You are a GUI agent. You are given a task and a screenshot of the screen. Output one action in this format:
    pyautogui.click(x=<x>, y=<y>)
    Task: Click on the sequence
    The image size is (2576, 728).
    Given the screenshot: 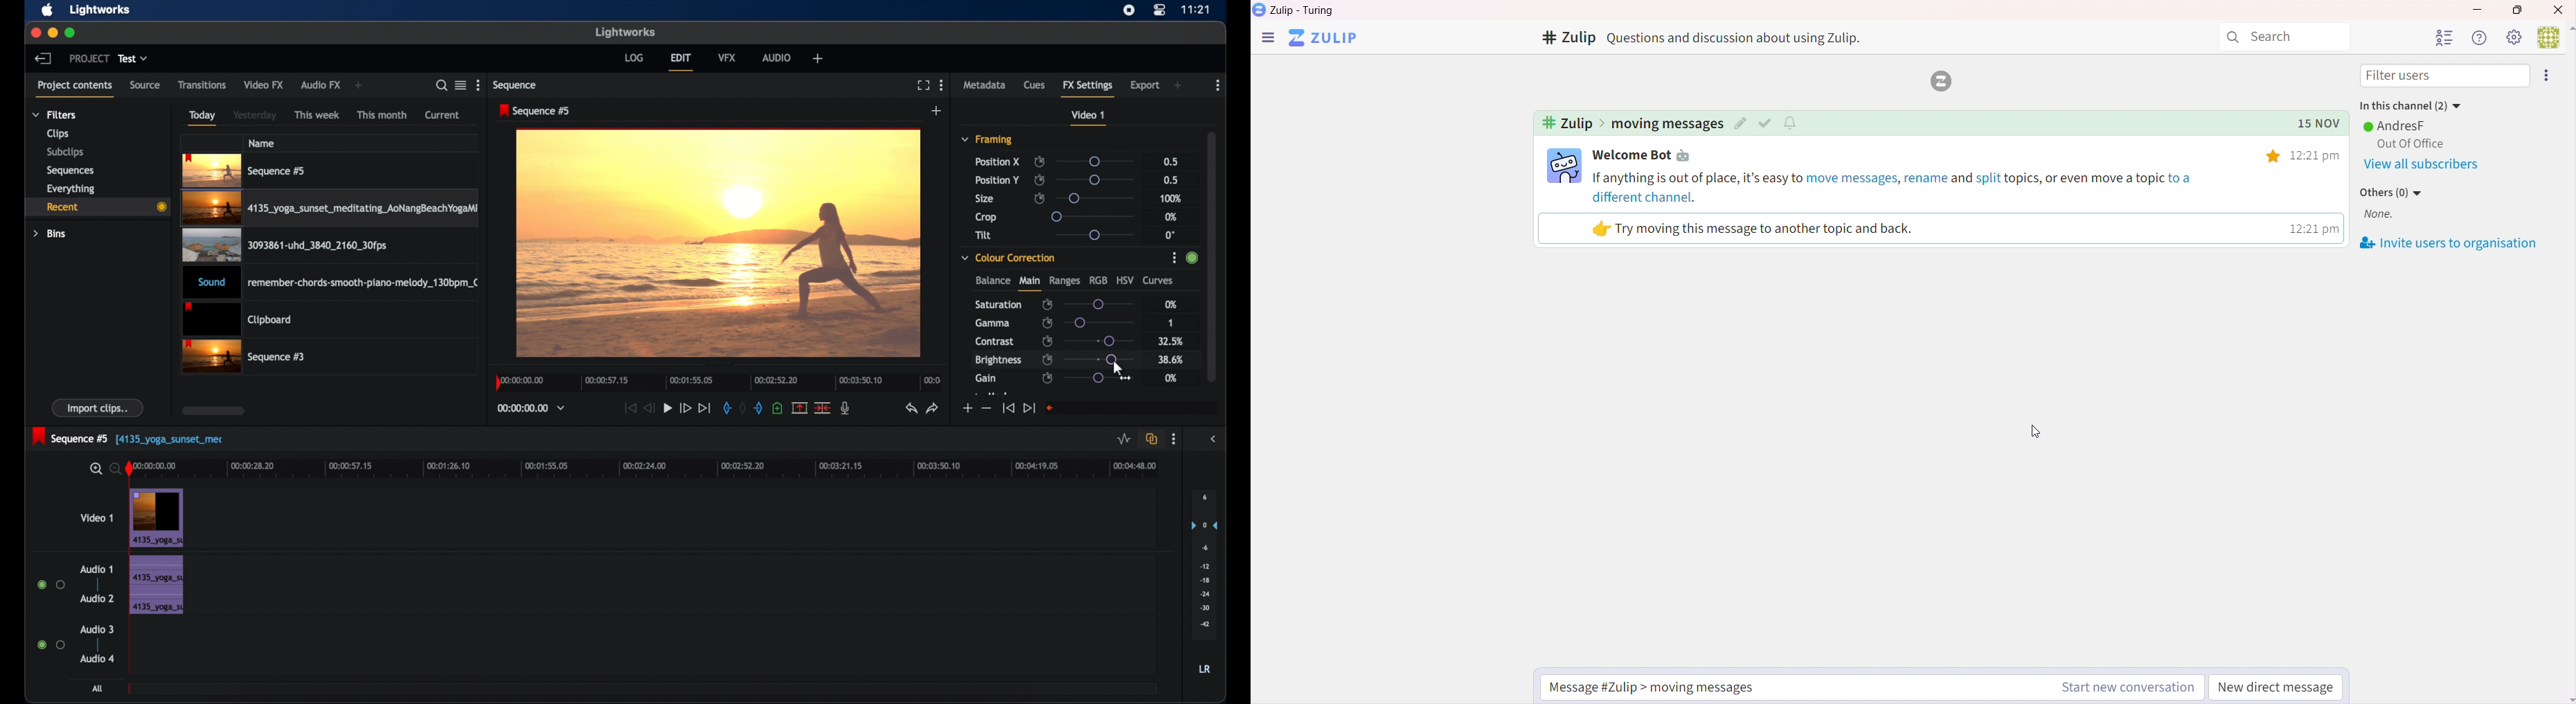 What is the action you would take?
    pyautogui.click(x=535, y=111)
    